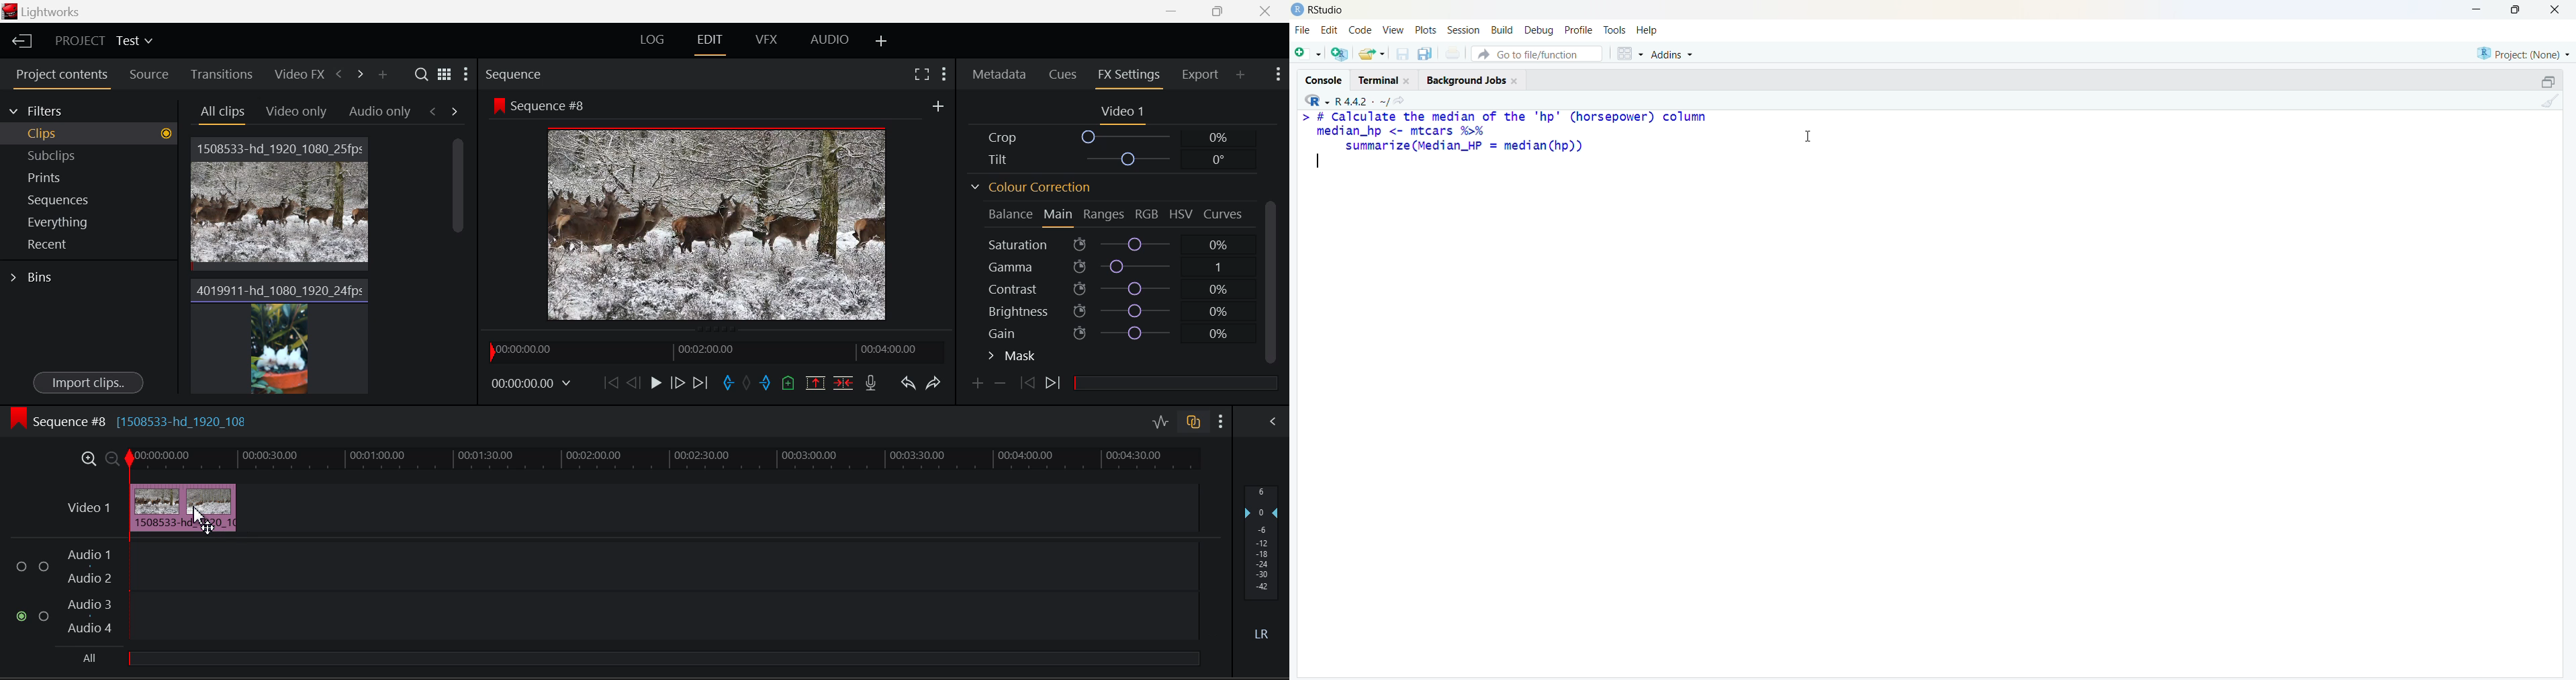 The width and height of the screenshot is (2576, 700). Describe the element at coordinates (1360, 30) in the screenshot. I see `code` at that location.